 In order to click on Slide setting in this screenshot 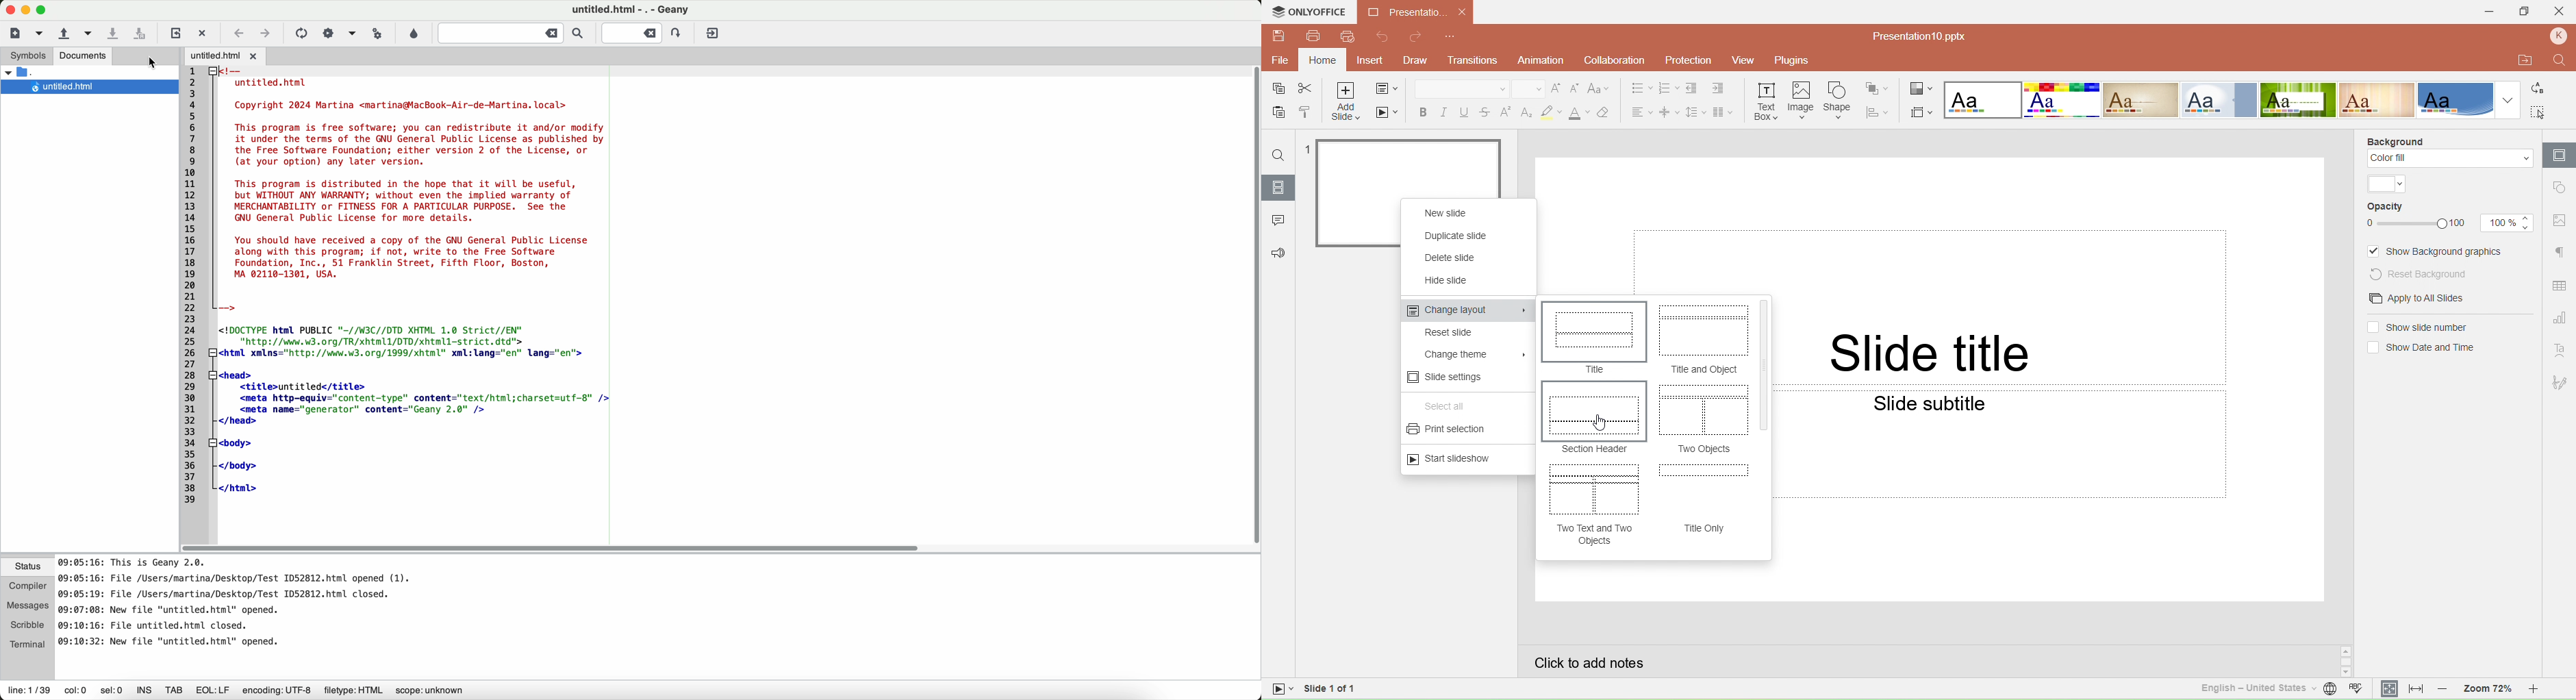, I will do `click(2559, 189)`.